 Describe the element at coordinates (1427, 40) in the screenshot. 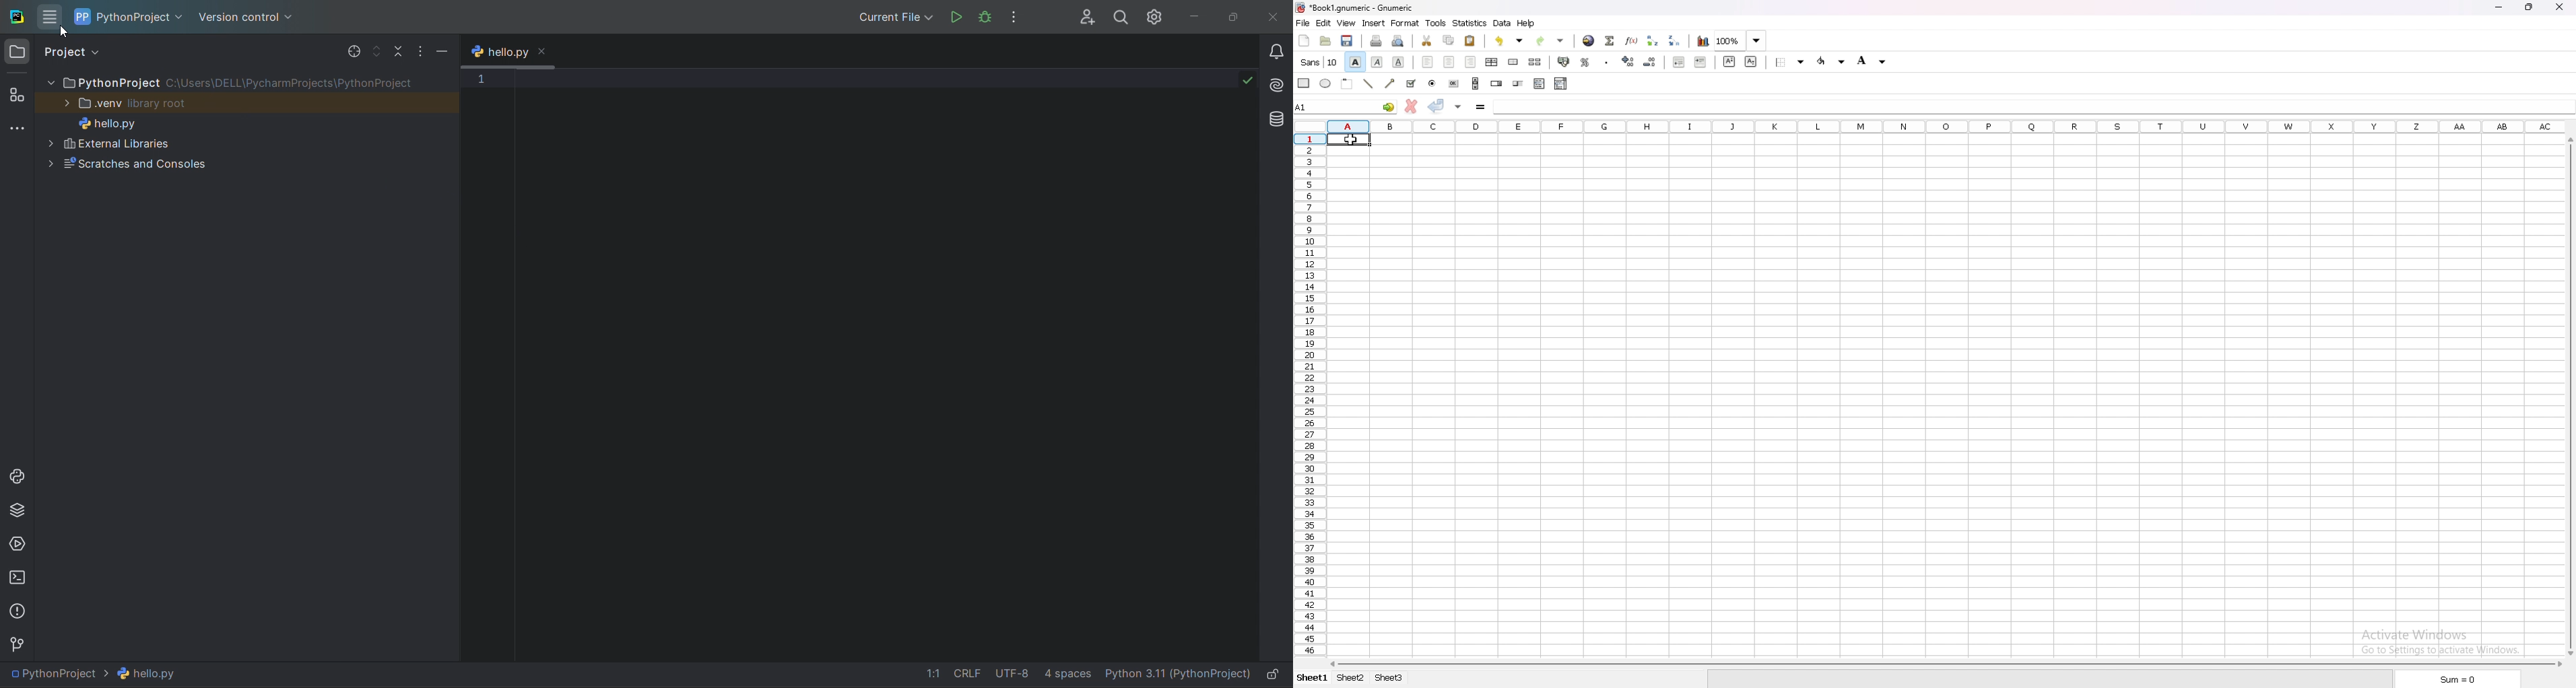

I see `cut` at that location.